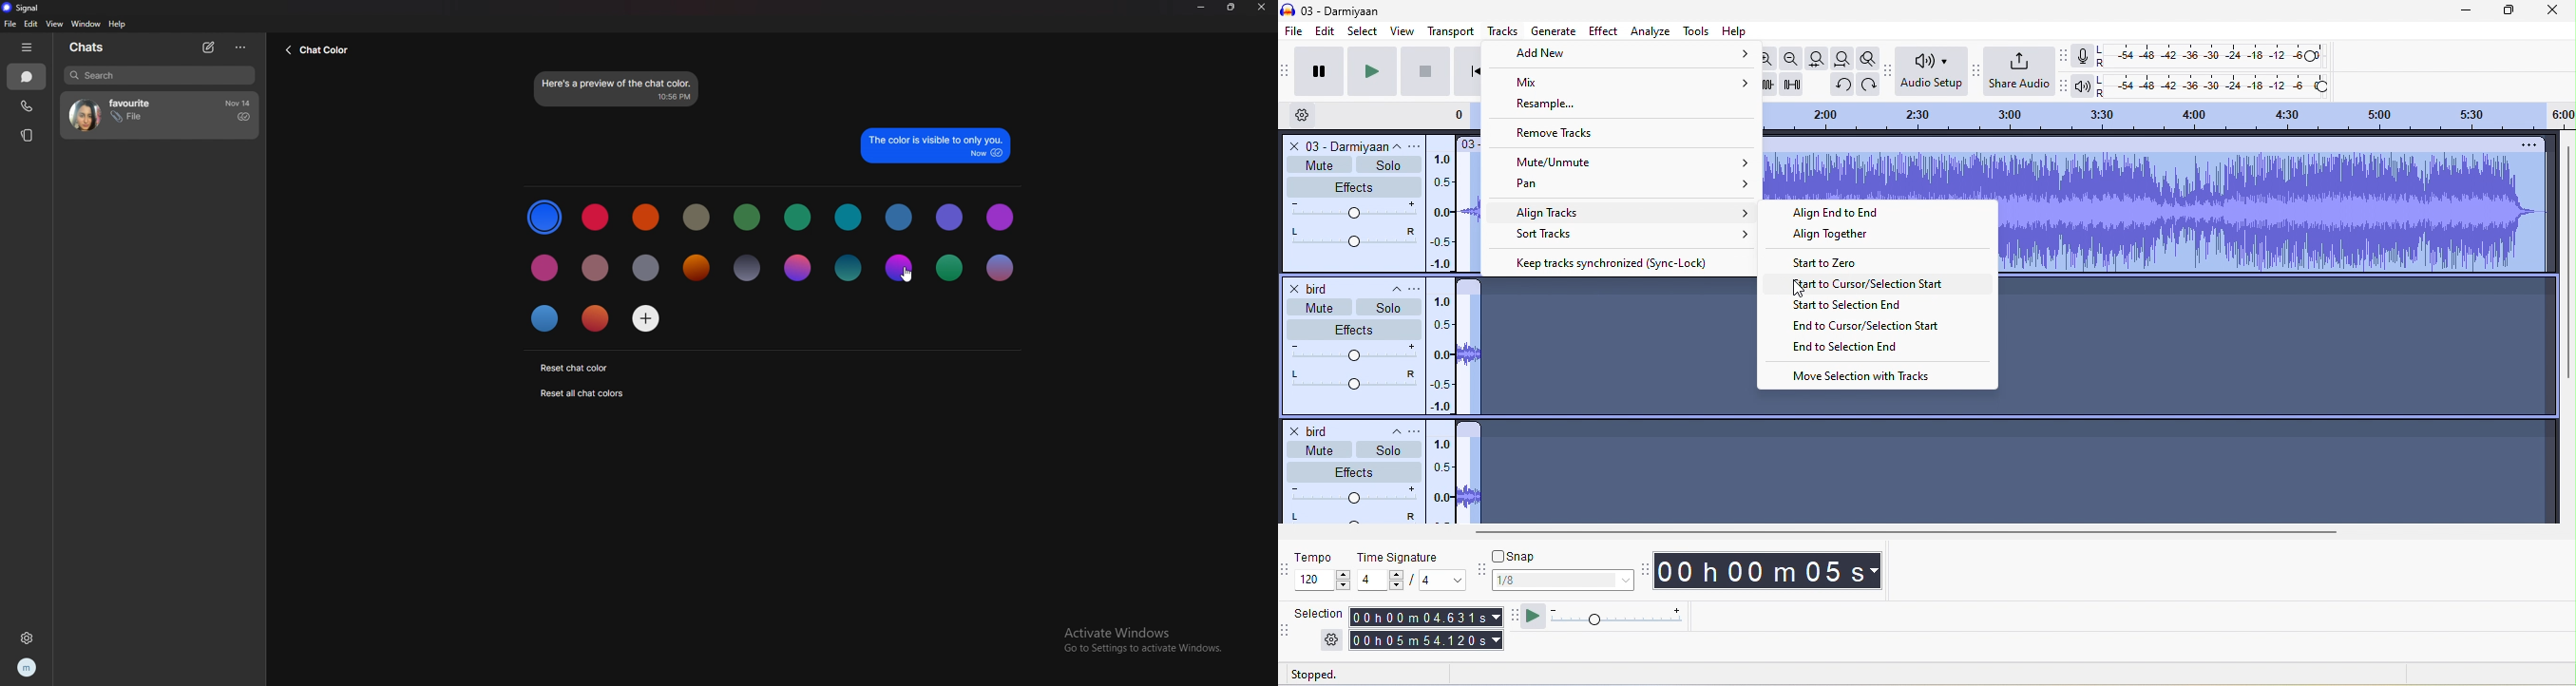 The height and width of the screenshot is (700, 2576). I want to click on 00 h 00 m 04 631 s , so click(1428, 615).